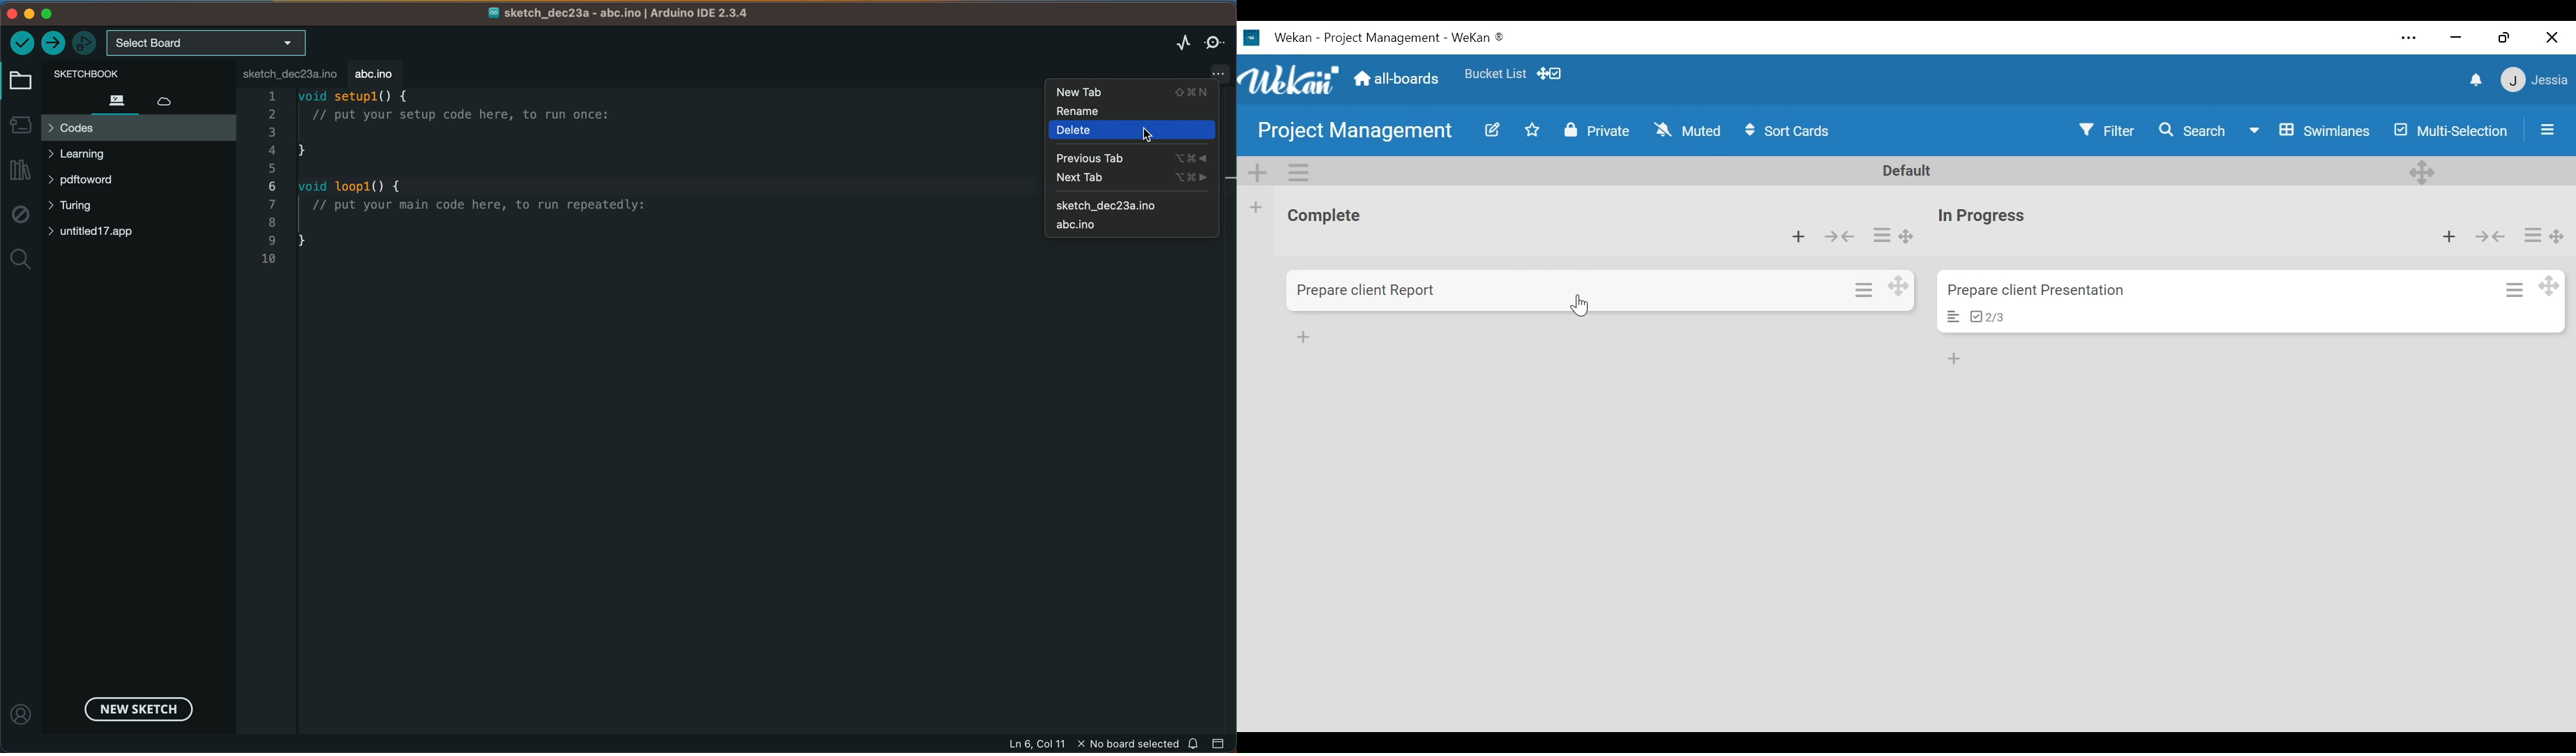  I want to click on Sidebar, so click(2548, 129).